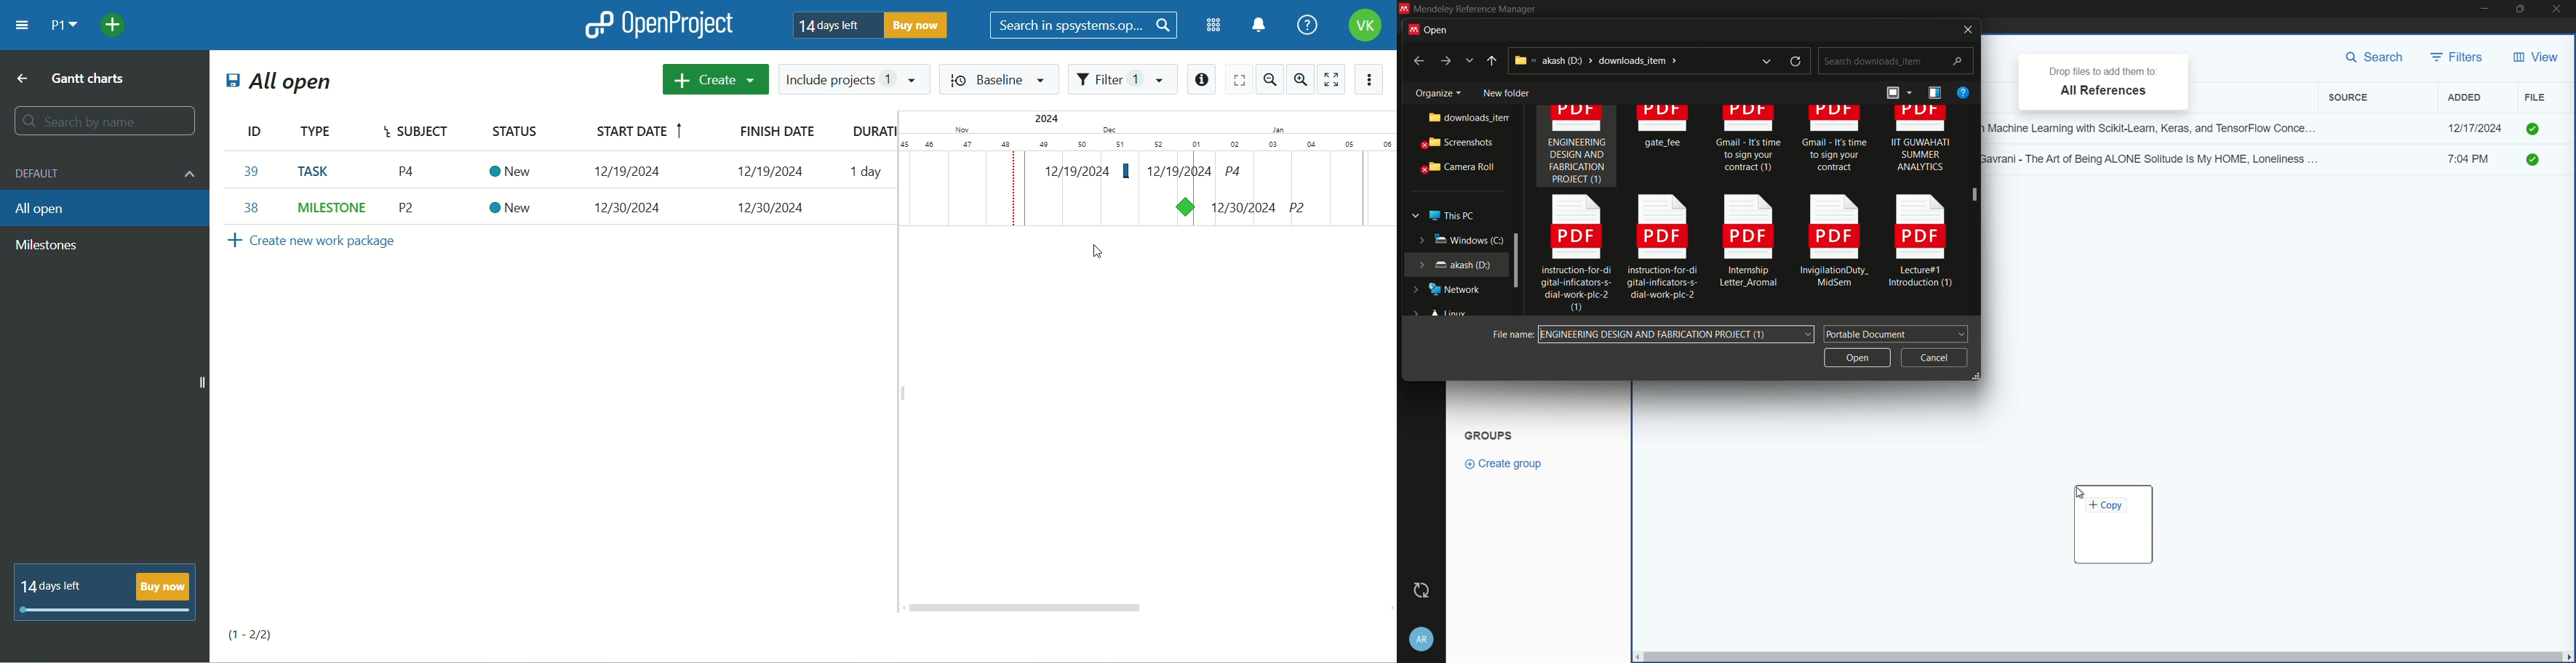 The image size is (2576, 672). I want to click on create group, so click(1510, 463).